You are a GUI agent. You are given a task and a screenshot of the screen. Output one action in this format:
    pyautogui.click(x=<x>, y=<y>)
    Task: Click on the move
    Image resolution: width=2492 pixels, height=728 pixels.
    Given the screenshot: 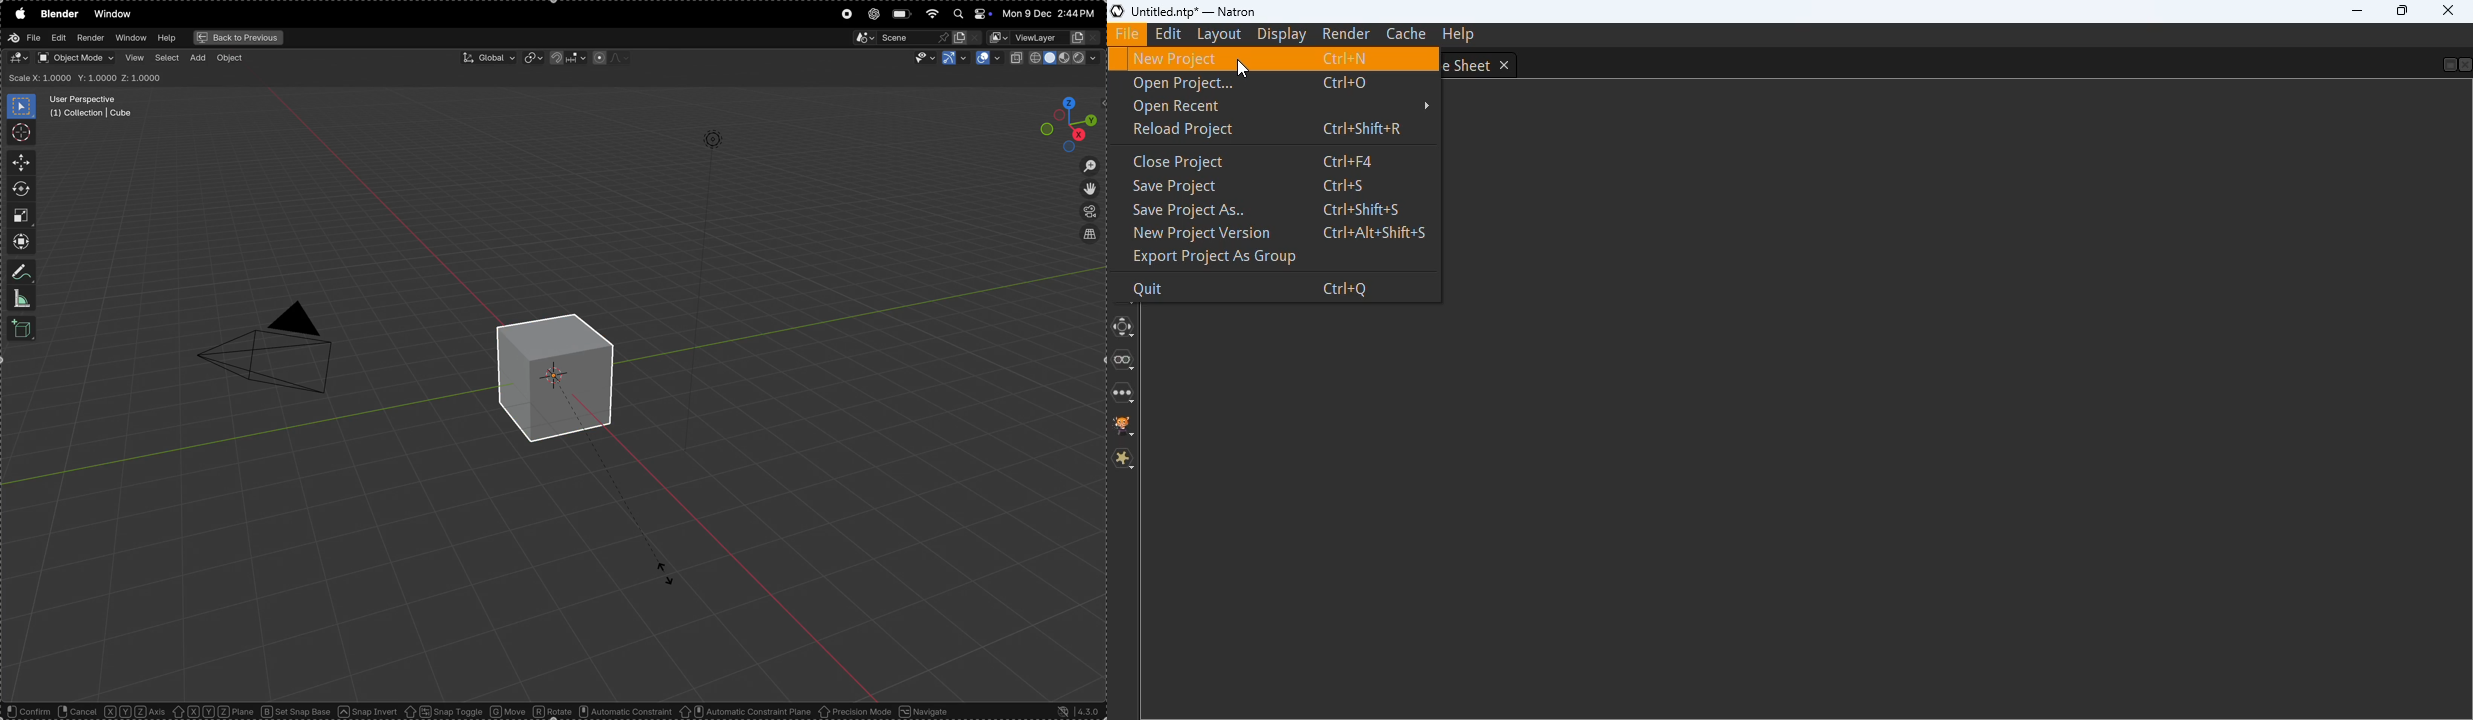 What is the action you would take?
    pyautogui.click(x=20, y=163)
    